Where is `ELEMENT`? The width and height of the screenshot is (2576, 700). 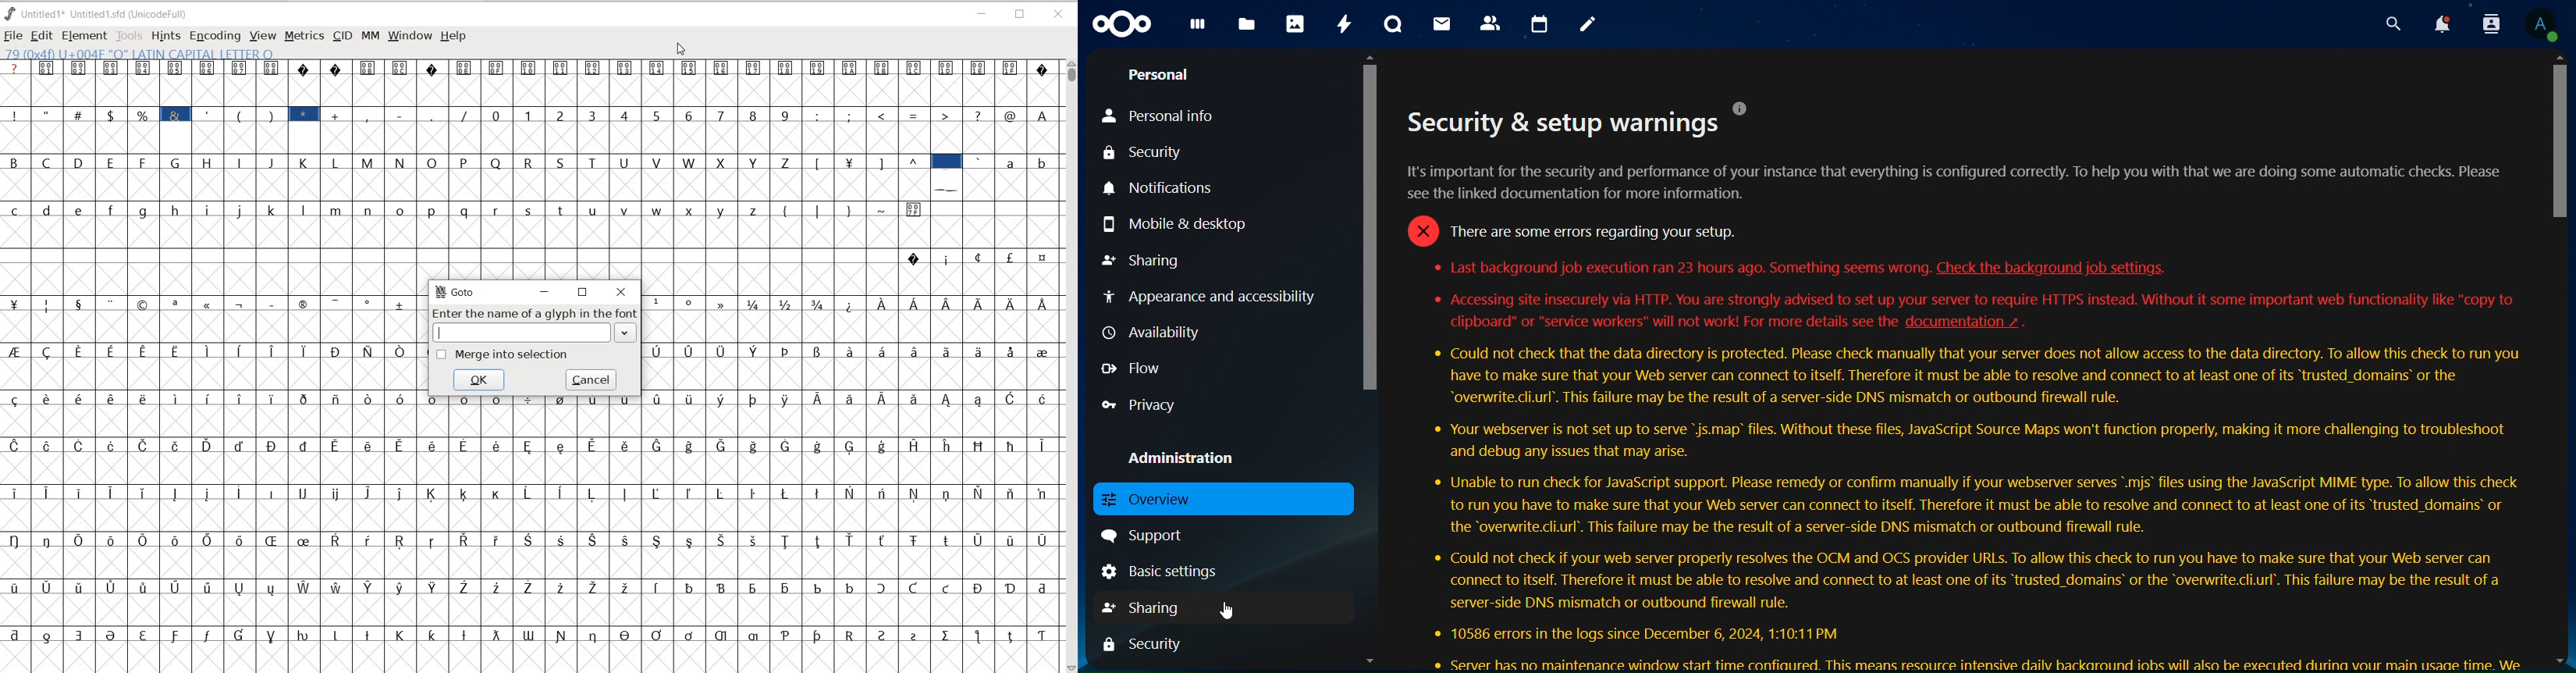 ELEMENT is located at coordinates (85, 35).